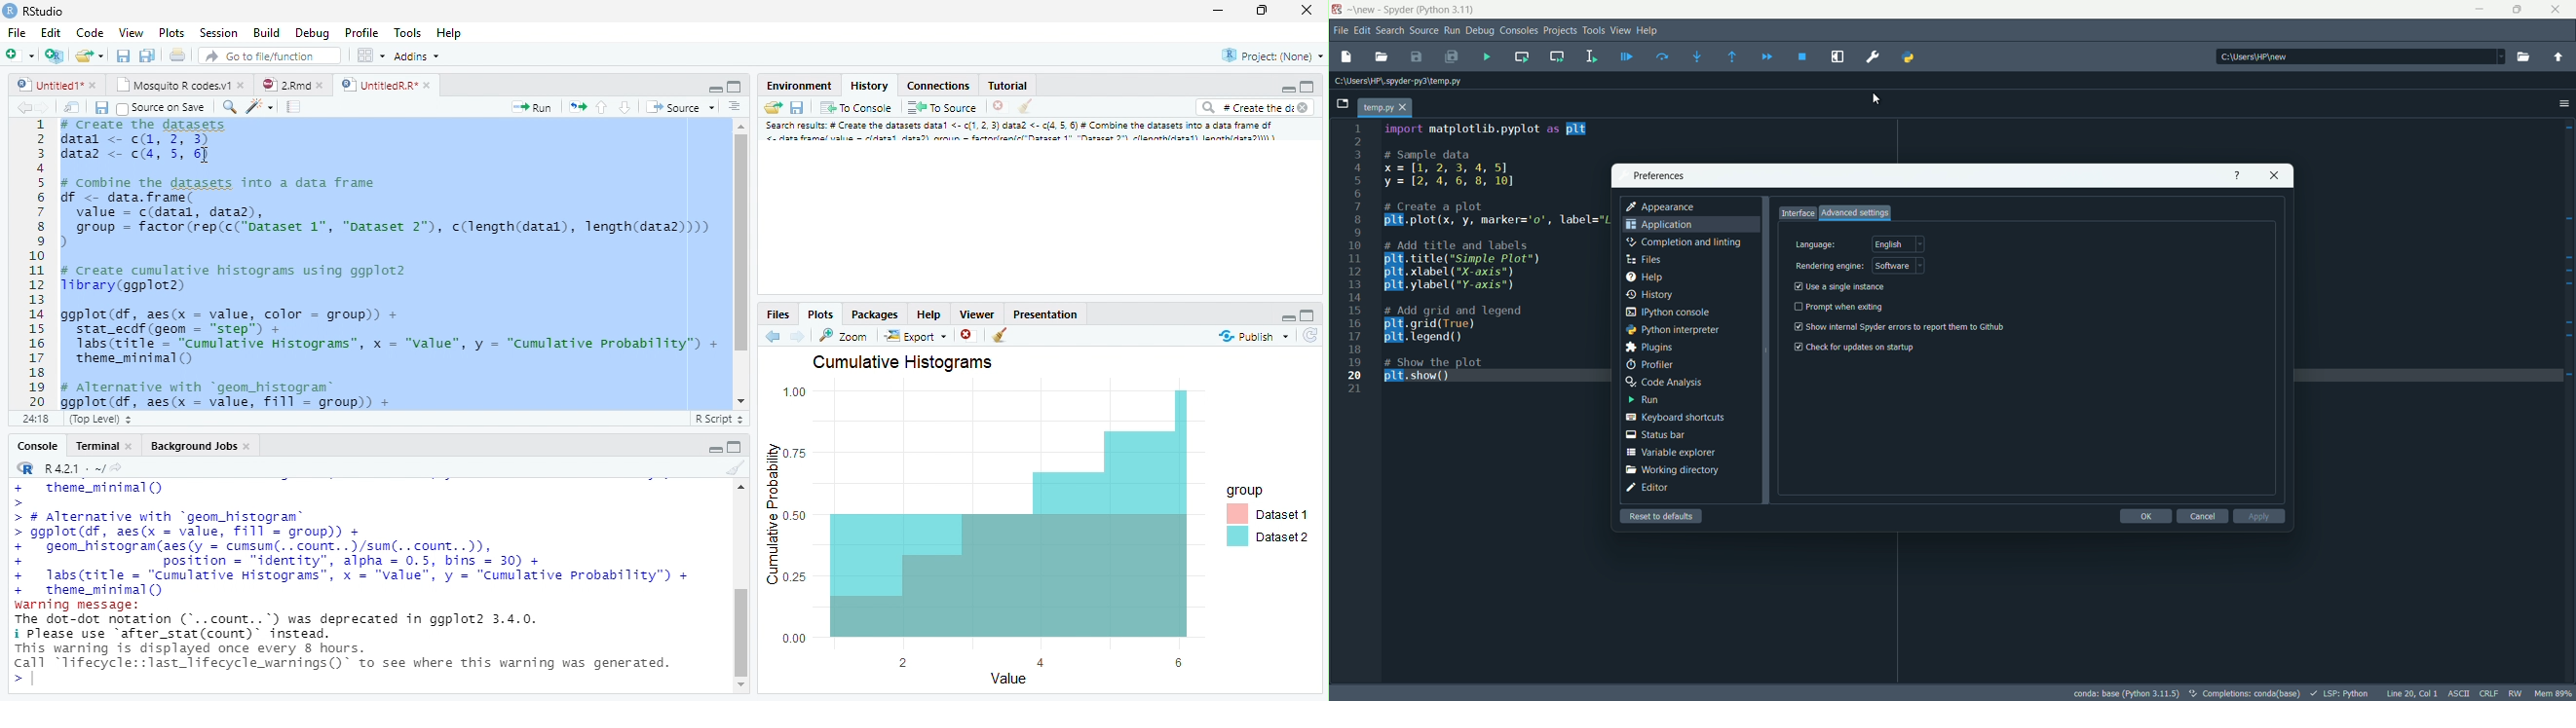 The width and height of the screenshot is (2576, 728). I want to click on open file, so click(1382, 58).